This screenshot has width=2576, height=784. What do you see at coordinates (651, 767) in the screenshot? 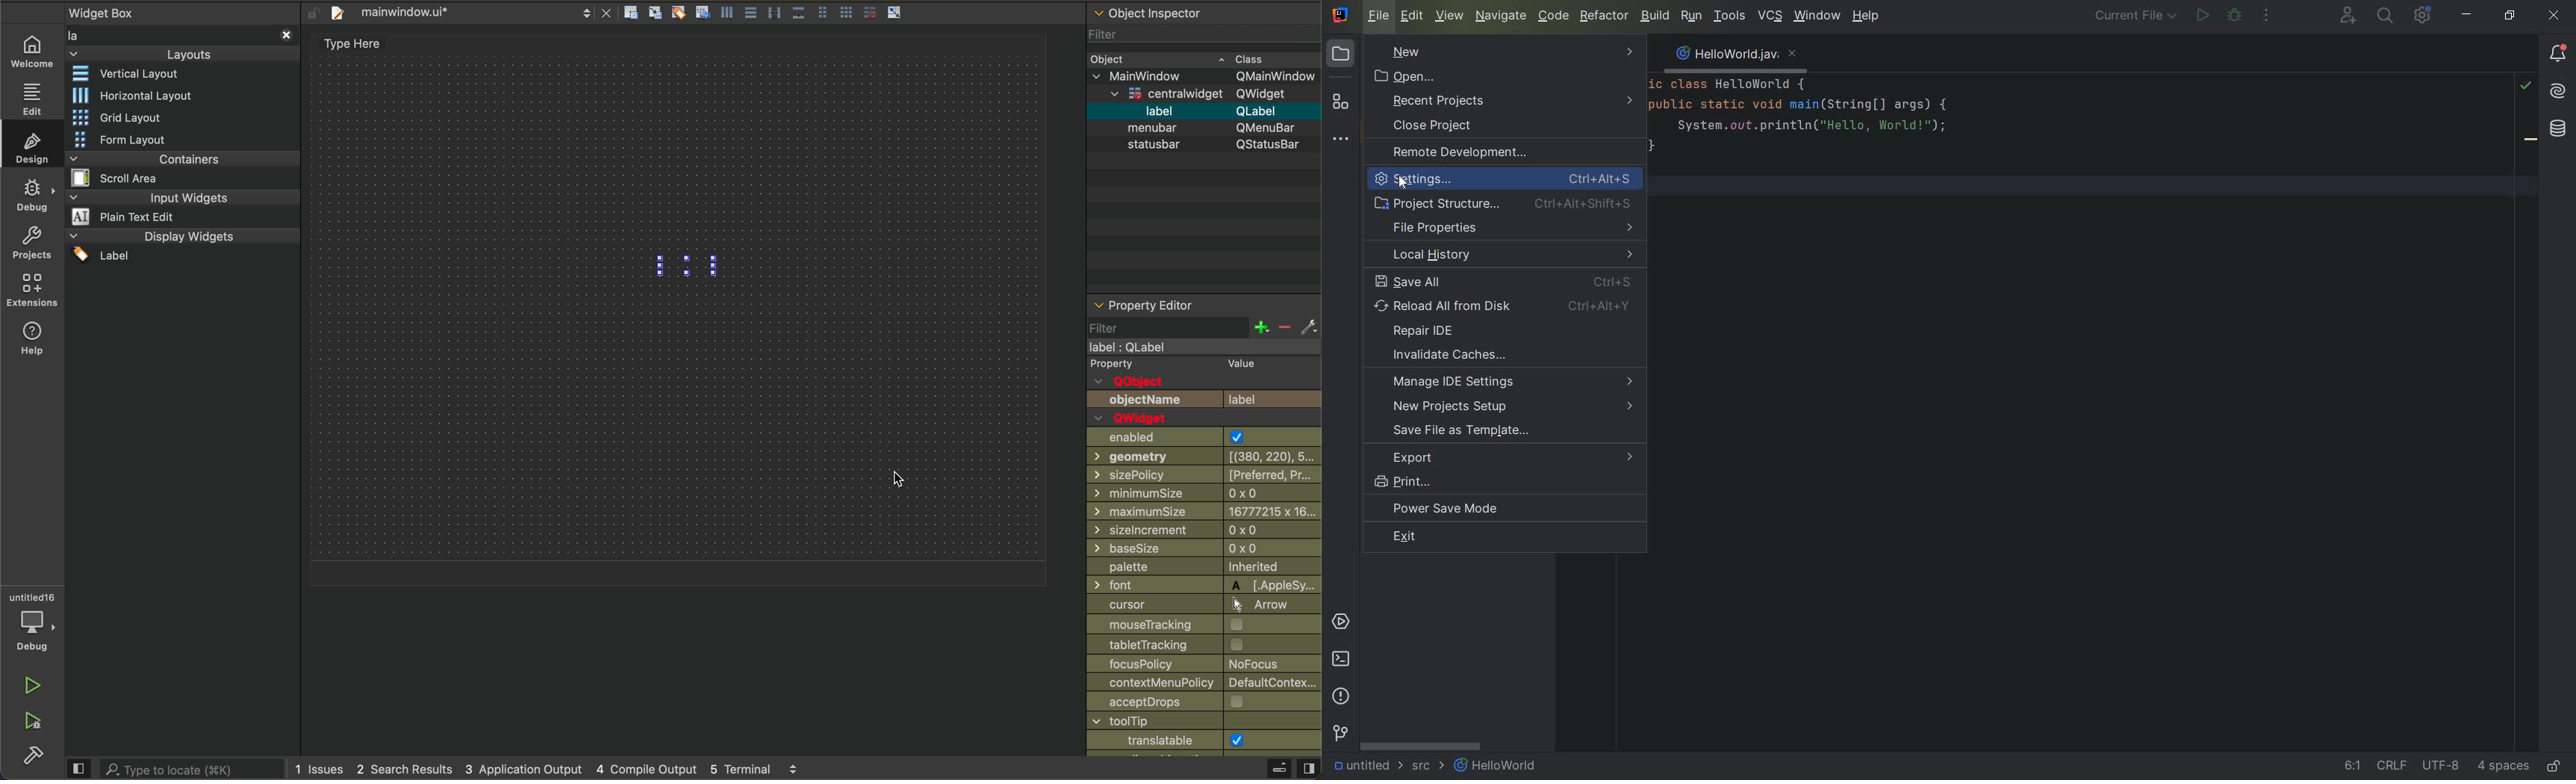
I see `compile output` at bounding box center [651, 767].